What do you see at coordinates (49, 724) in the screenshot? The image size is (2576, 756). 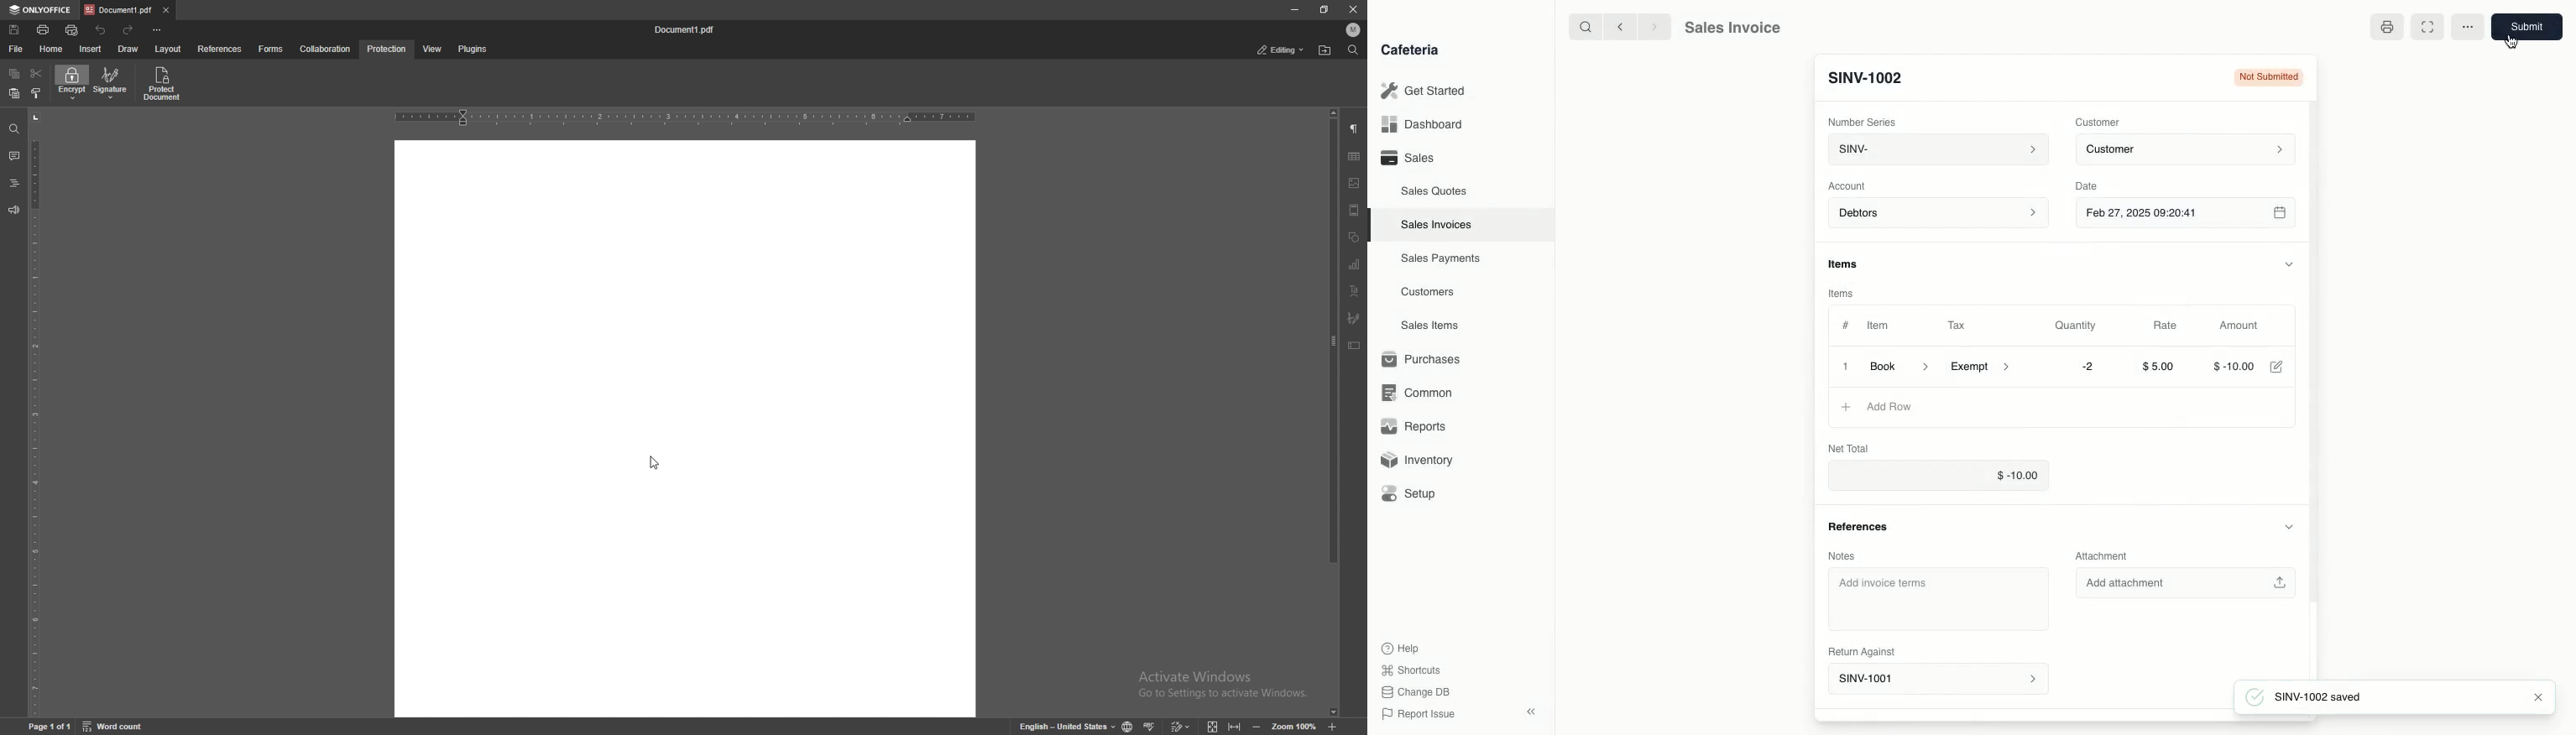 I see `page` at bounding box center [49, 724].